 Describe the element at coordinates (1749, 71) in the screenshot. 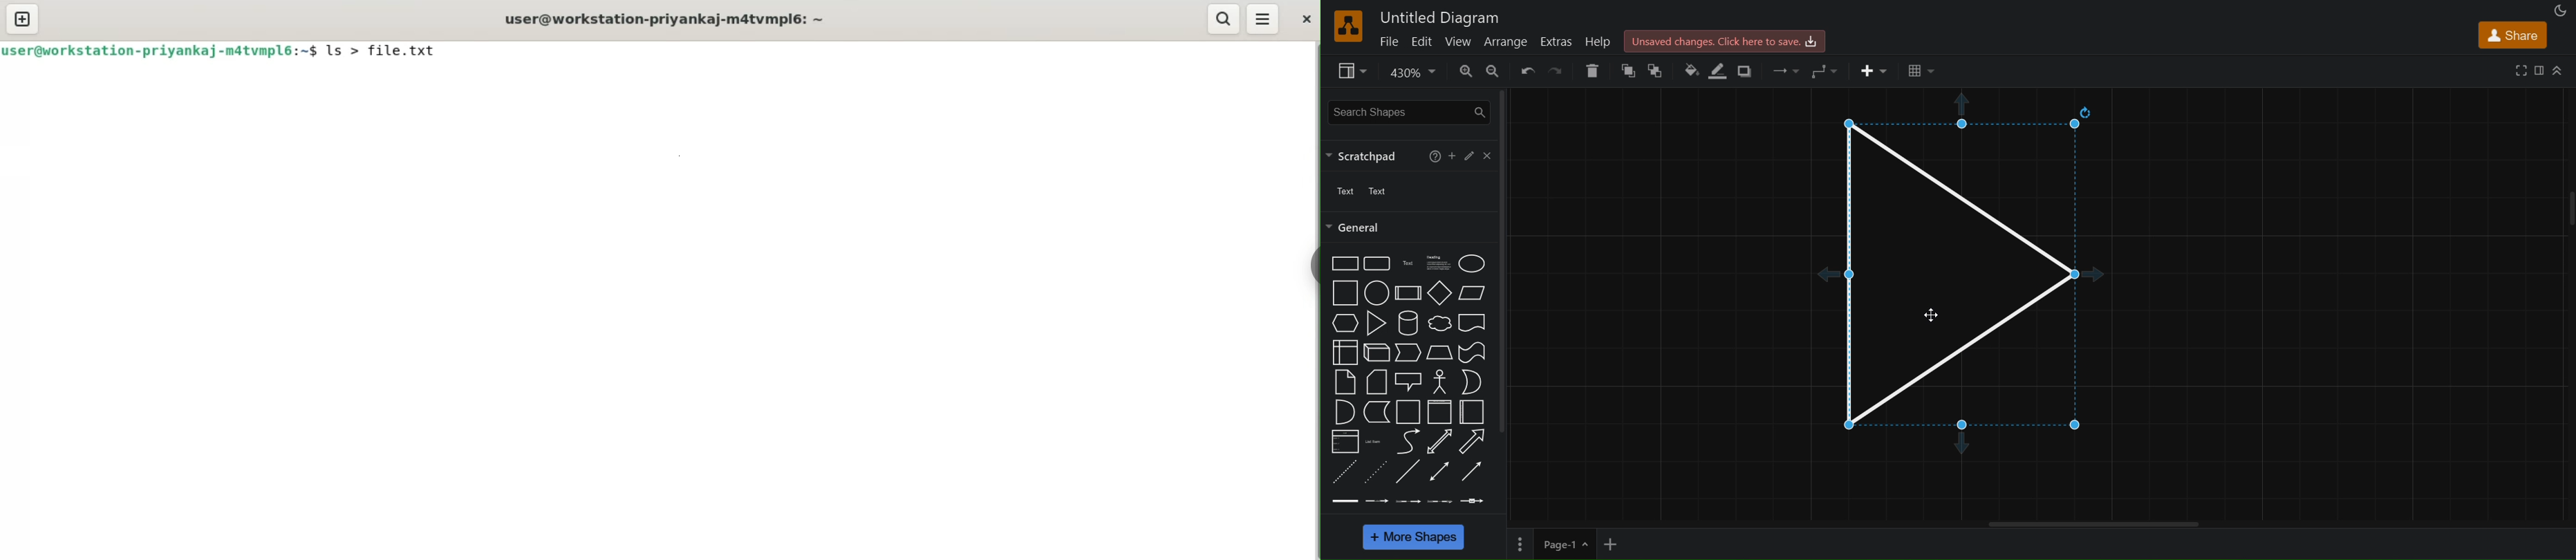

I see `shadow` at that location.